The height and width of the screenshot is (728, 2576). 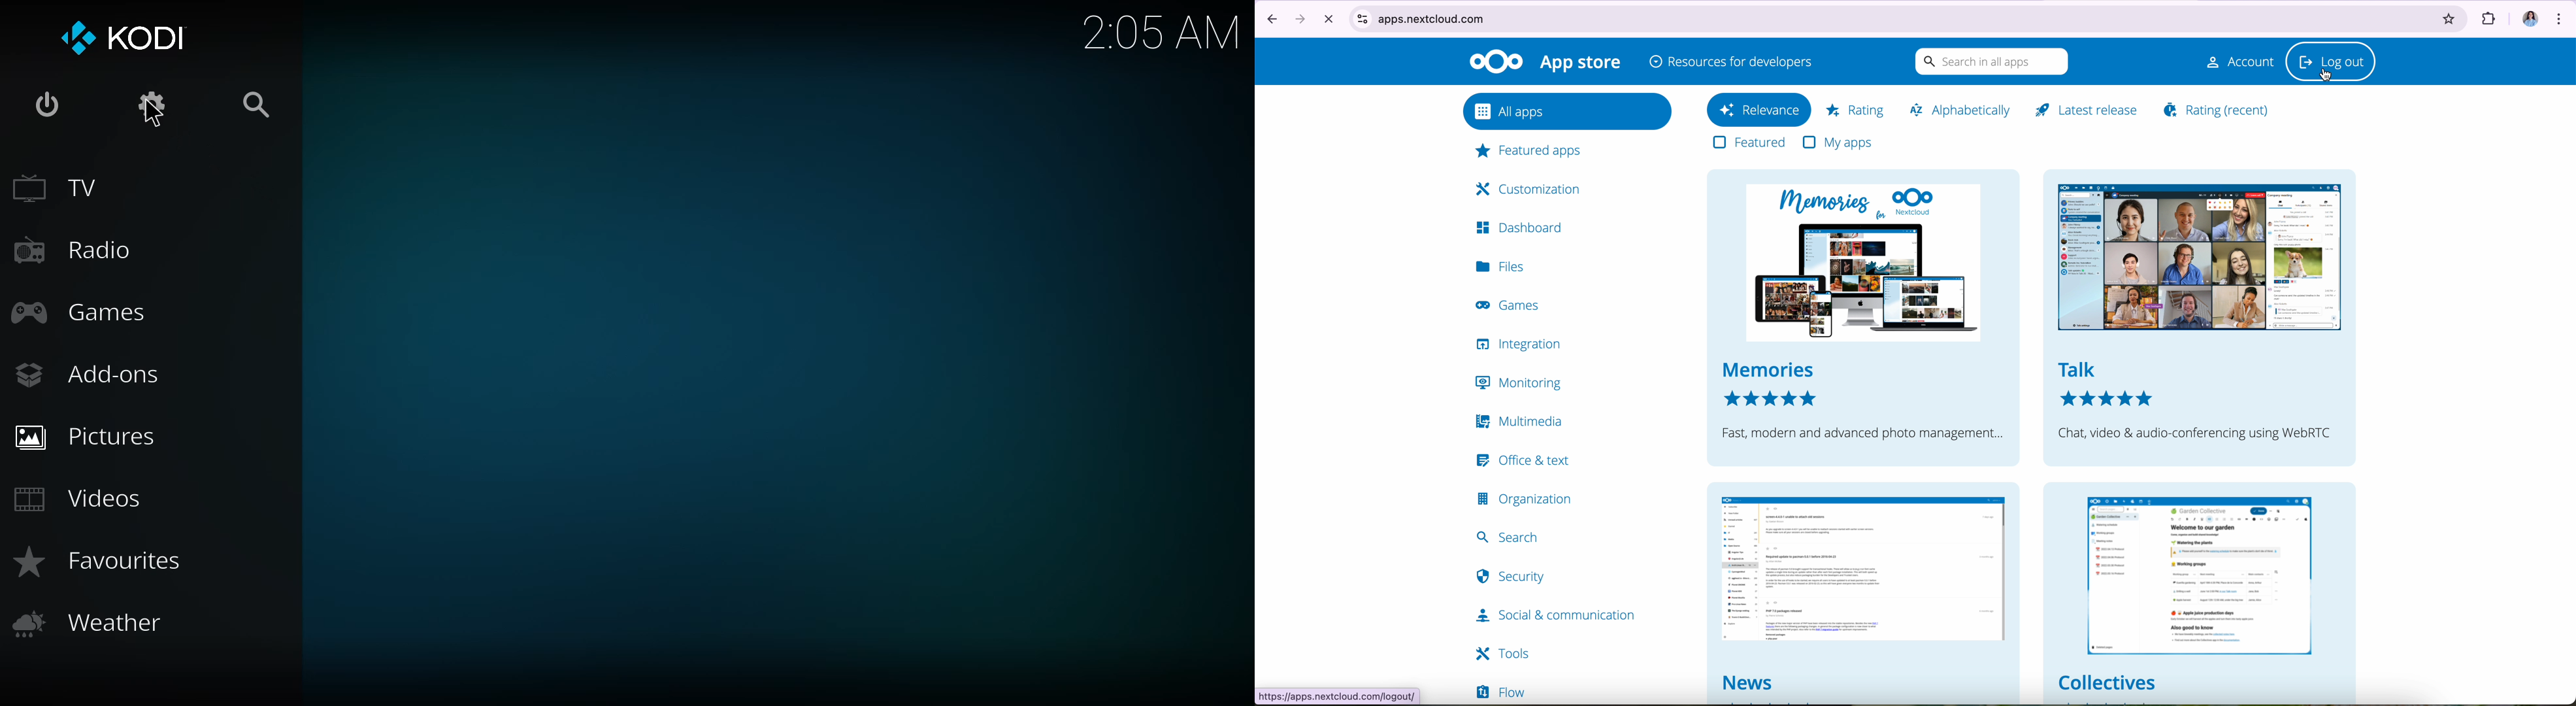 I want to click on log out, so click(x=2332, y=59).